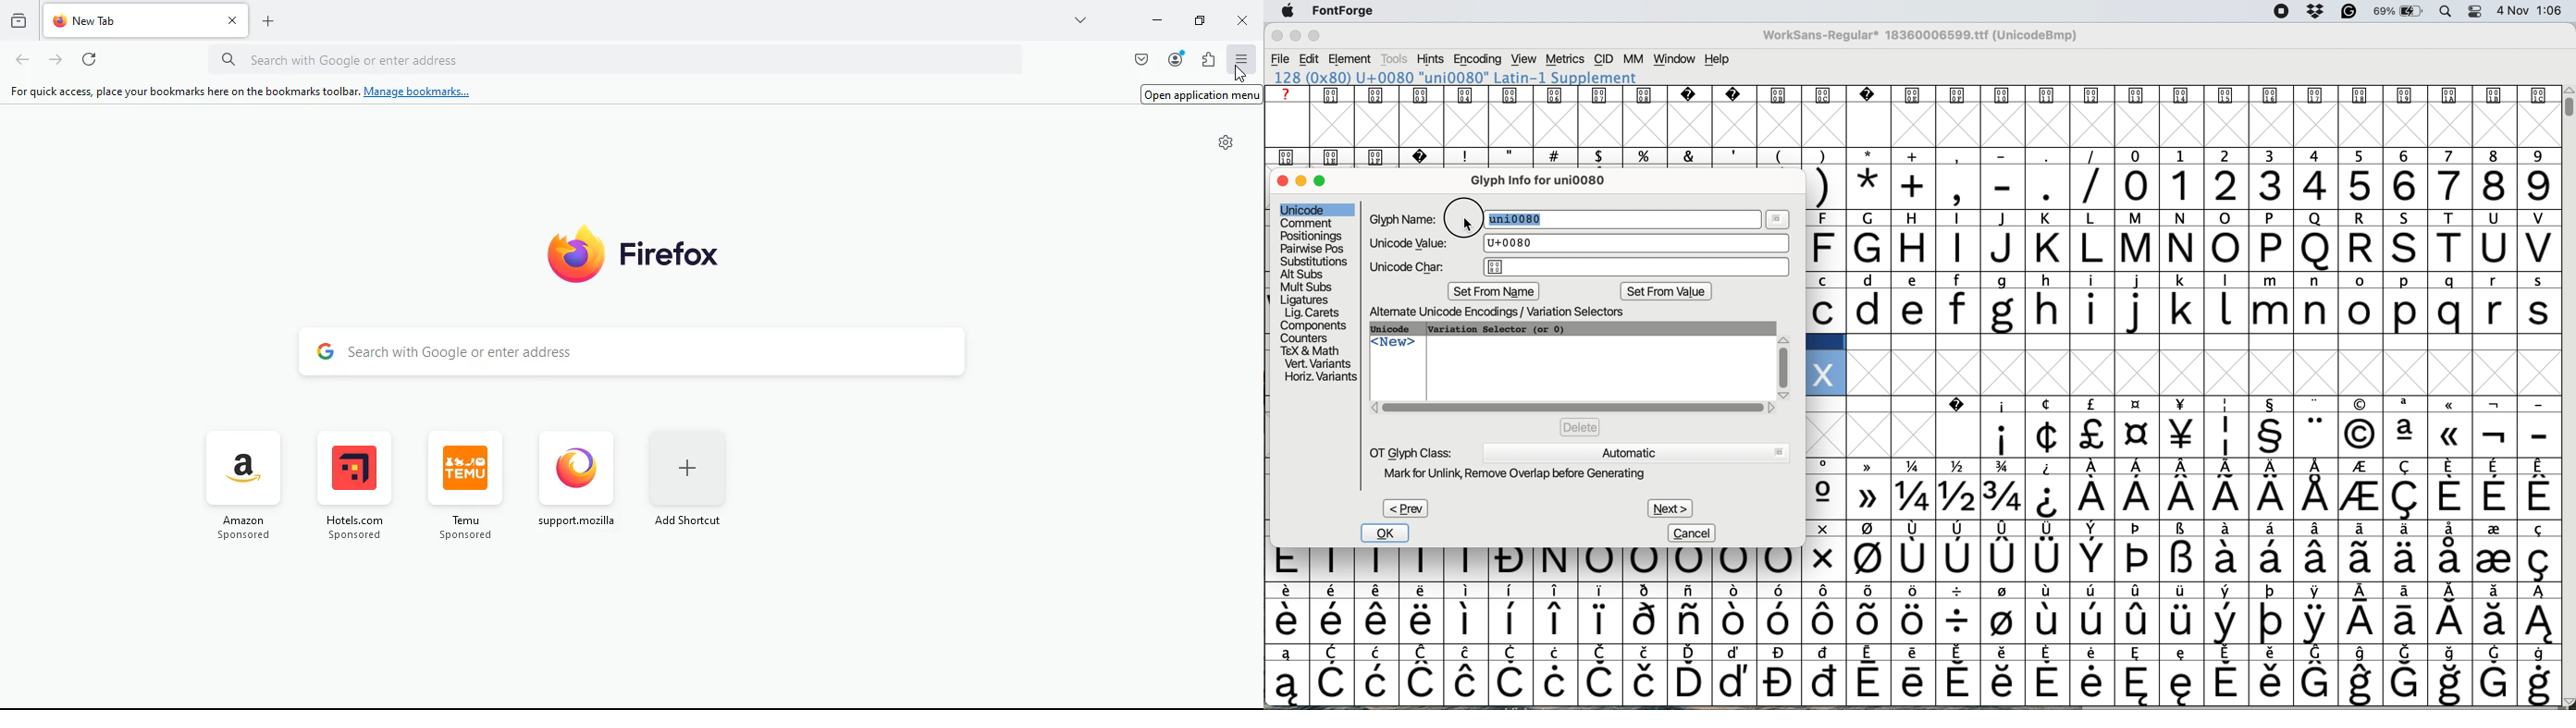 Image resolution: width=2576 pixels, height=728 pixels. Describe the element at coordinates (54, 61) in the screenshot. I see `forward` at that location.